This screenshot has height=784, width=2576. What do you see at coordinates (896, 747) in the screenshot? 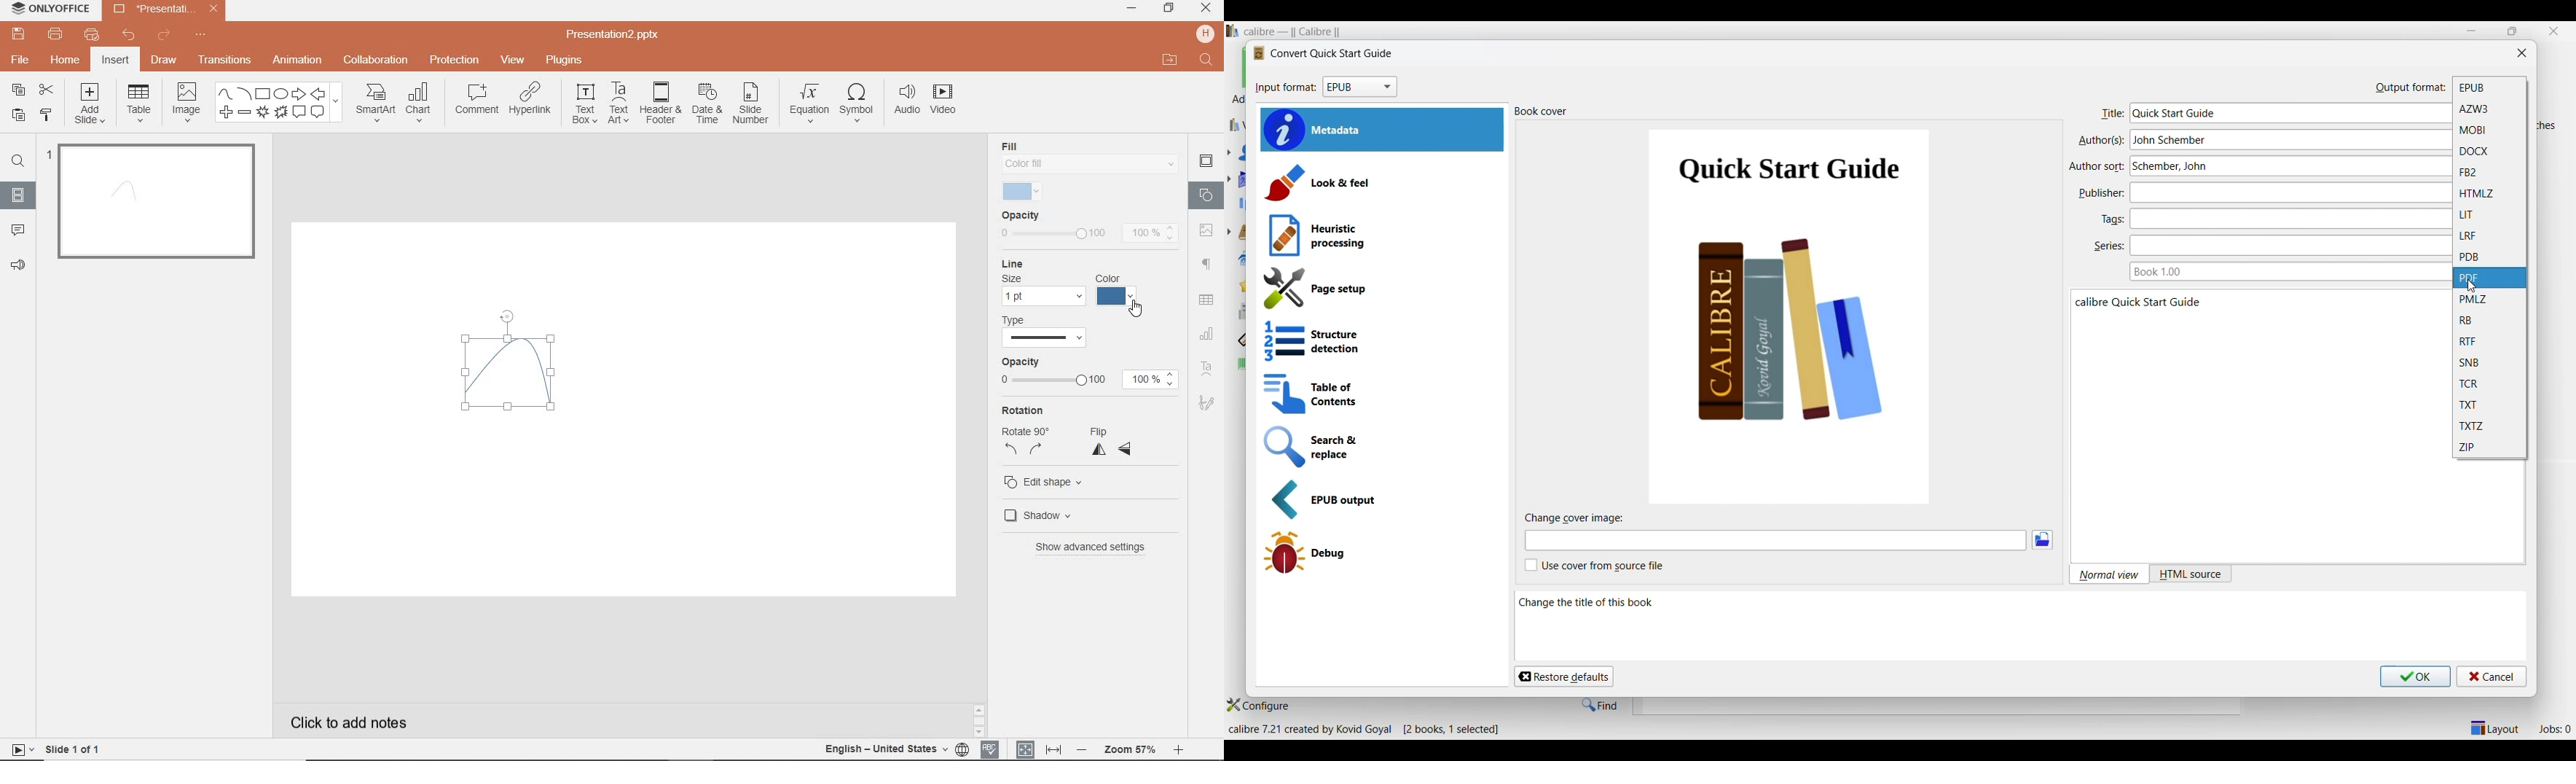
I see `TEXT LANGUAGE` at bounding box center [896, 747].